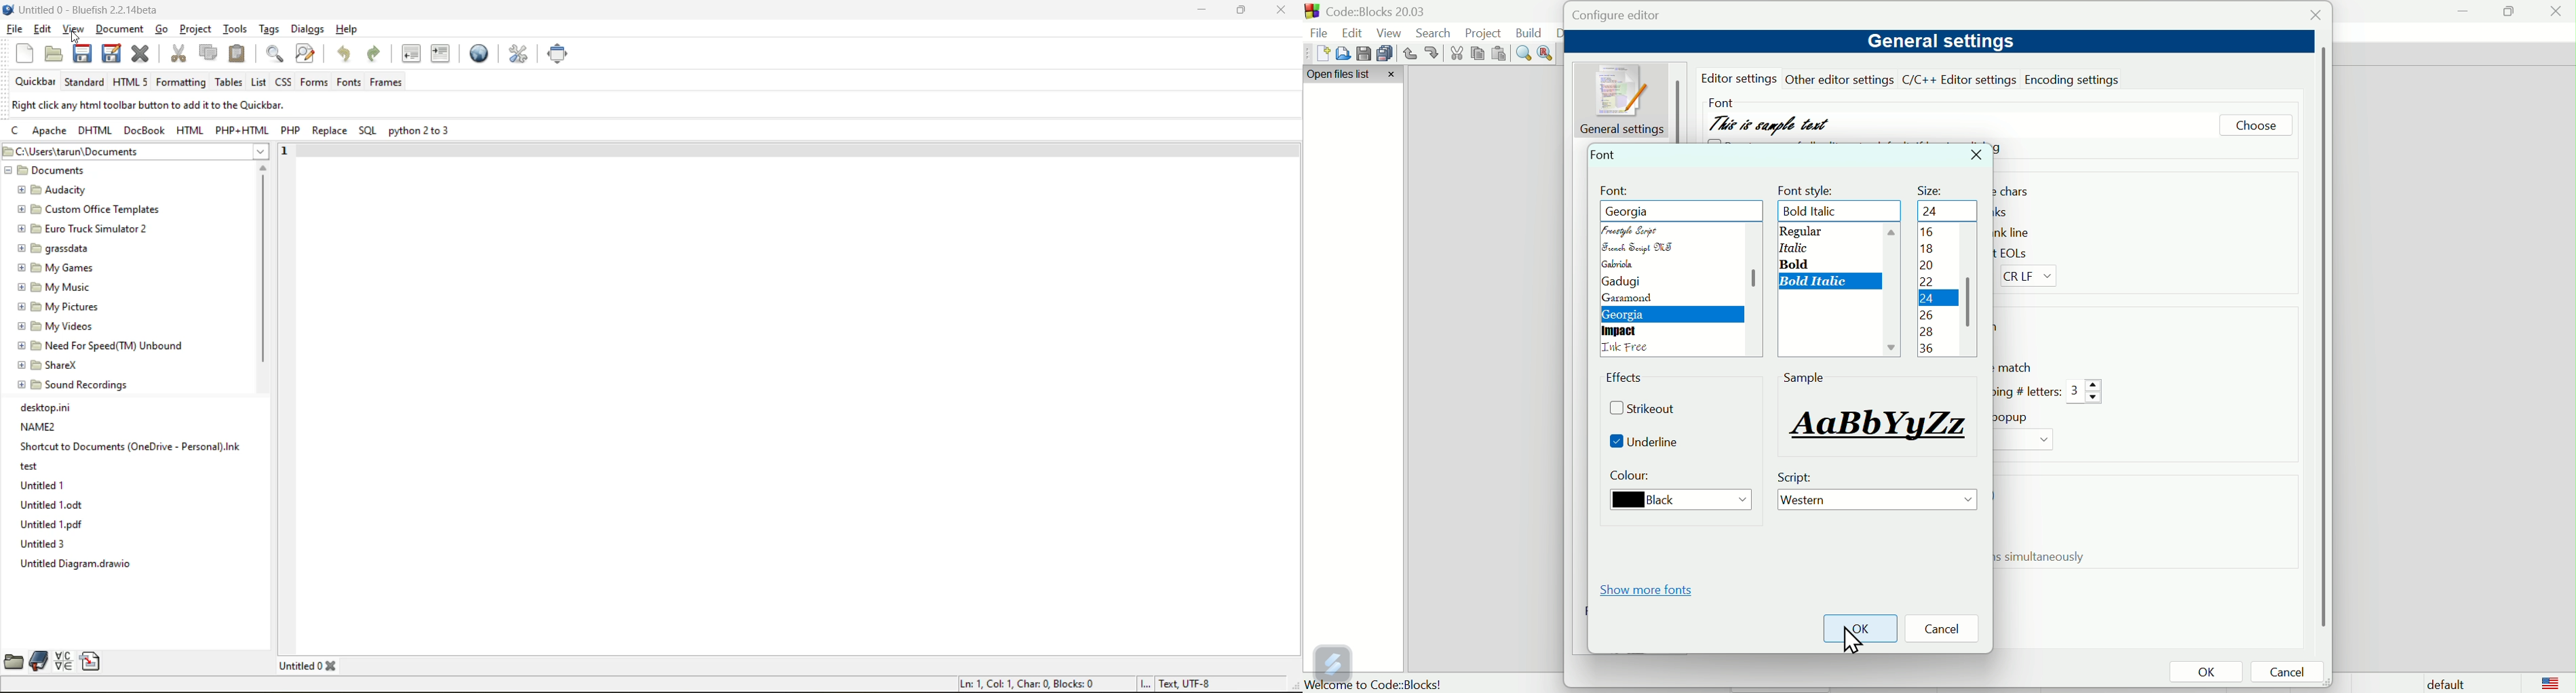  What do you see at coordinates (1478, 54) in the screenshot?
I see `Copy` at bounding box center [1478, 54].